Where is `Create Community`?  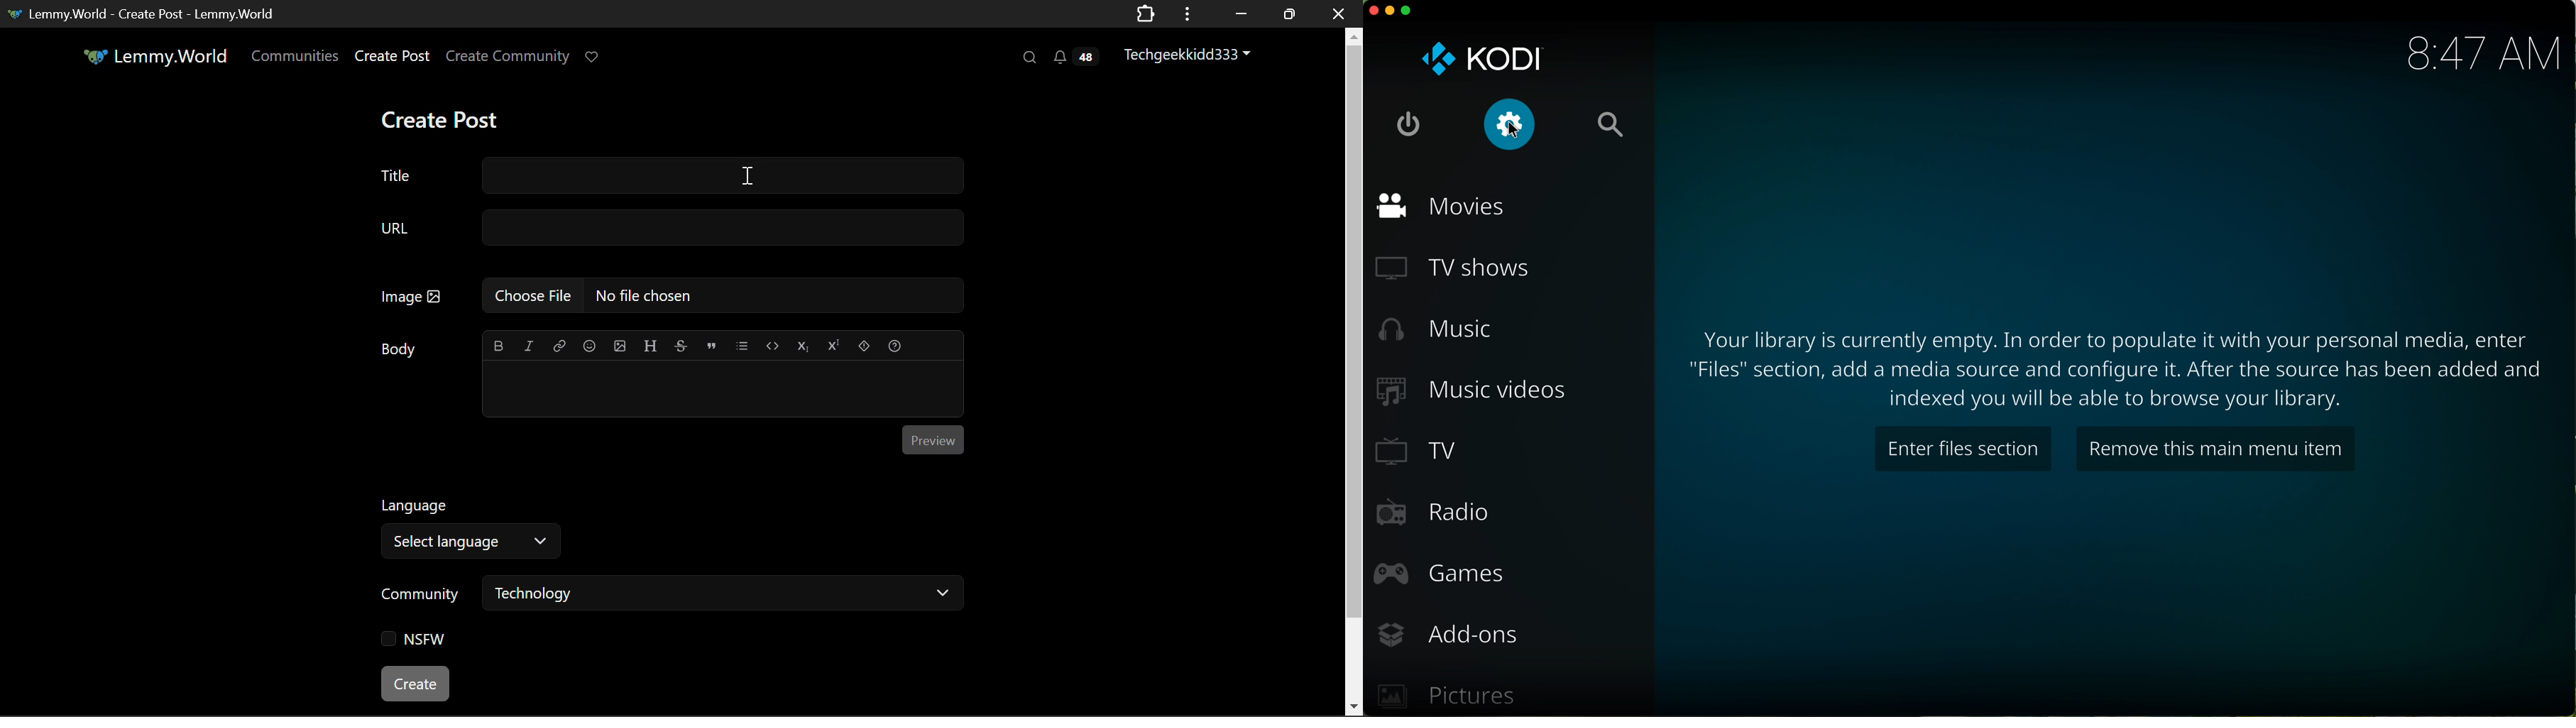 Create Community is located at coordinates (508, 58).